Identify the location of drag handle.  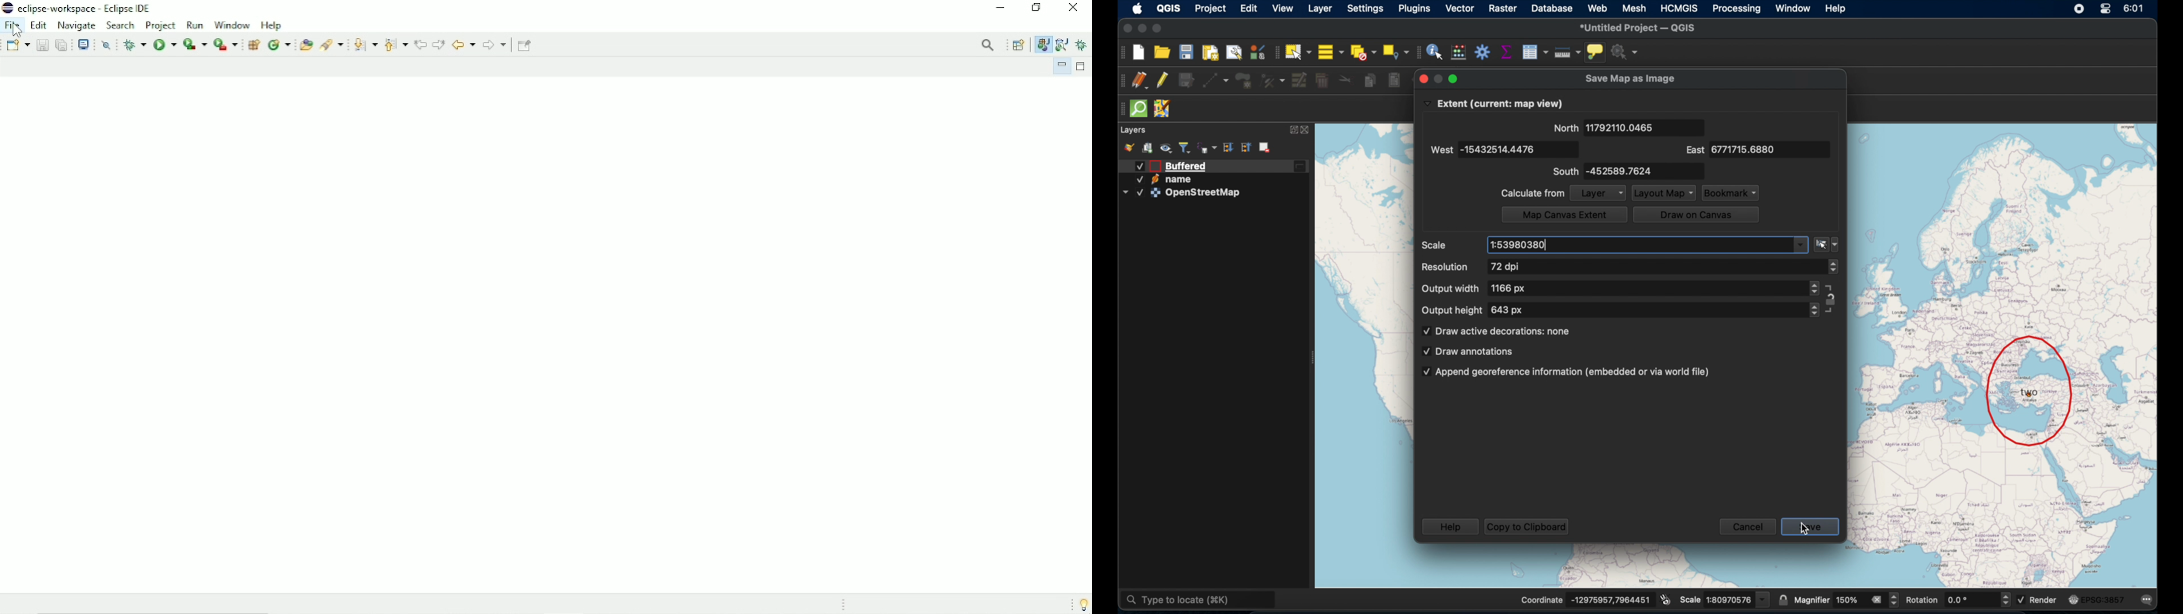
(1121, 81).